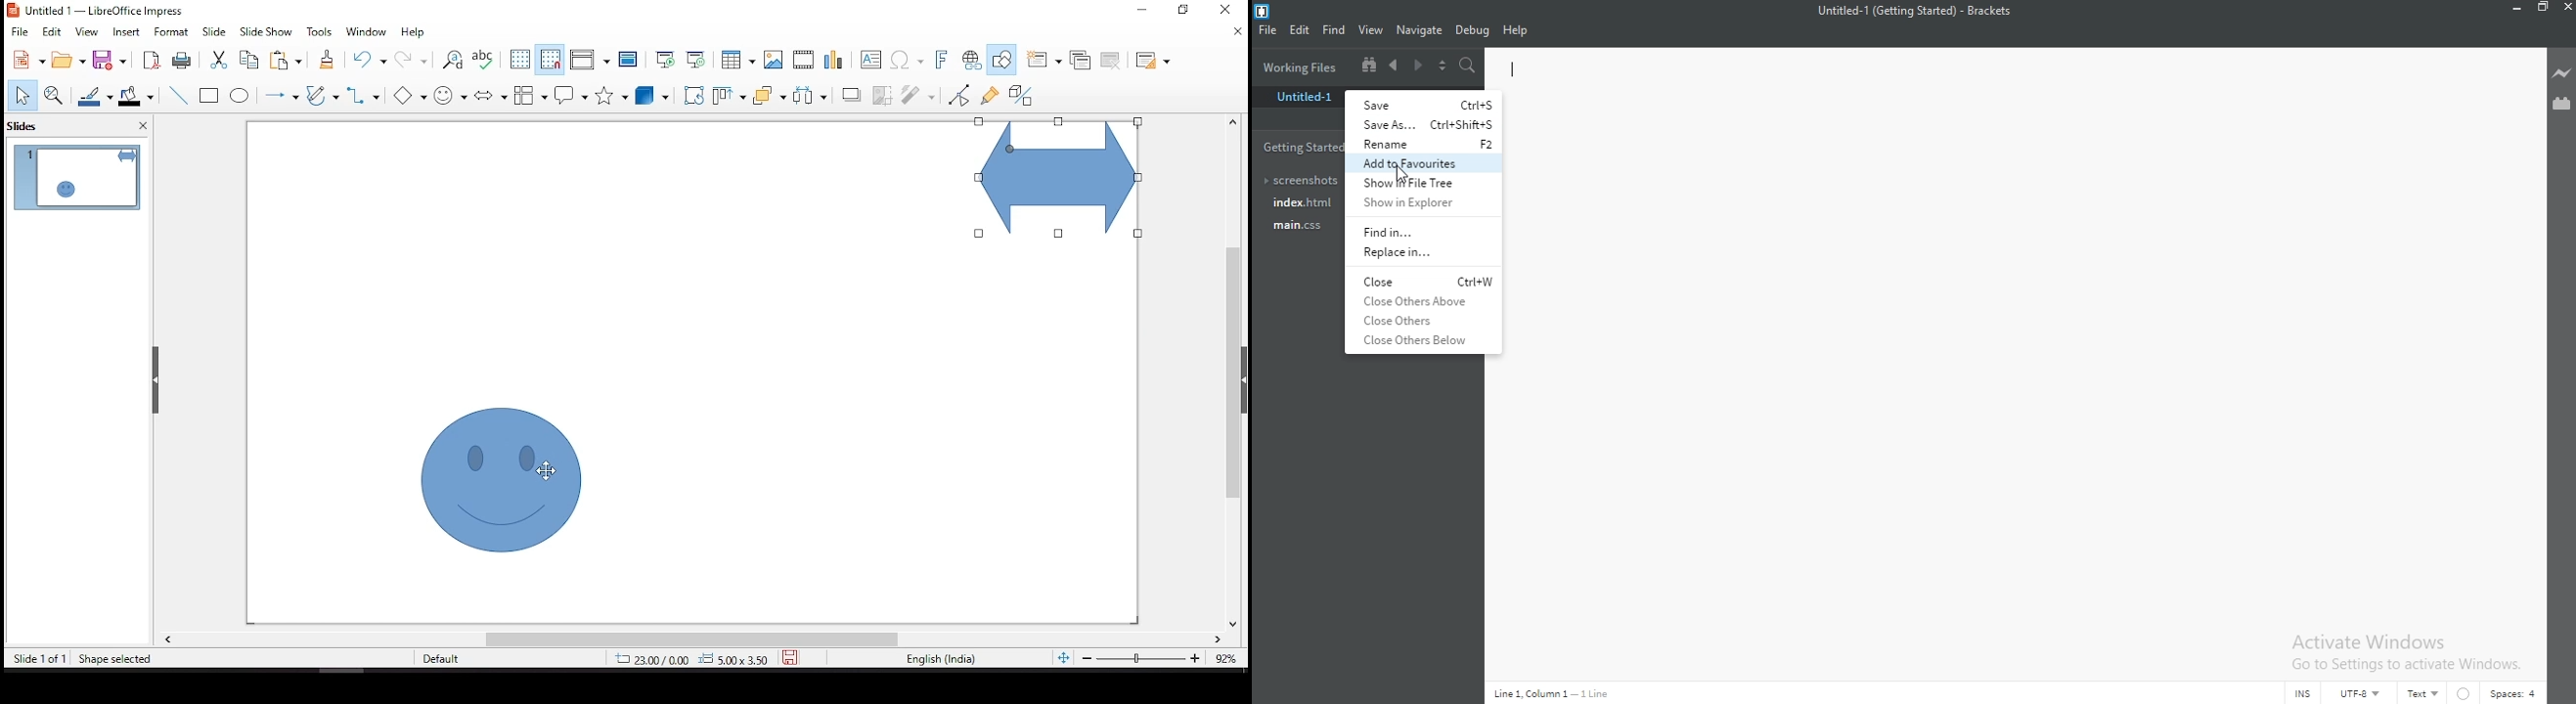 The image size is (2576, 728). I want to click on slide 1, so click(76, 177).